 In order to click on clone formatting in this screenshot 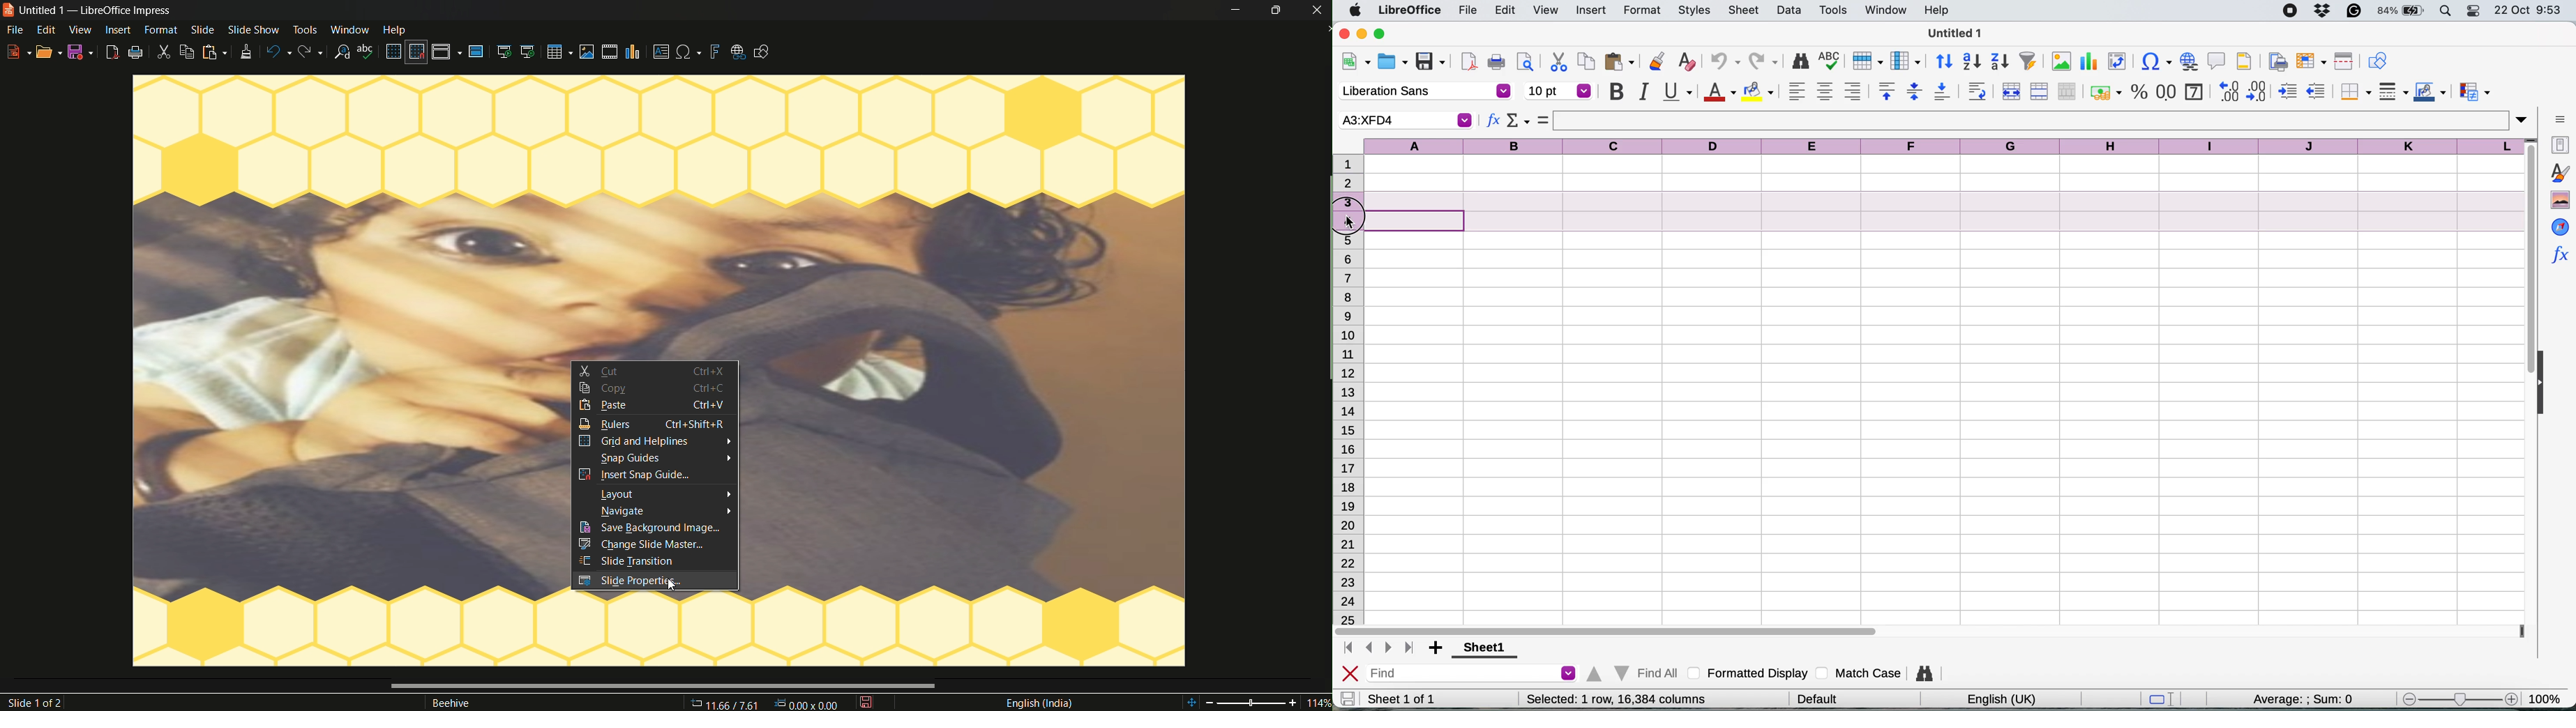, I will do `click(244, 52)`.